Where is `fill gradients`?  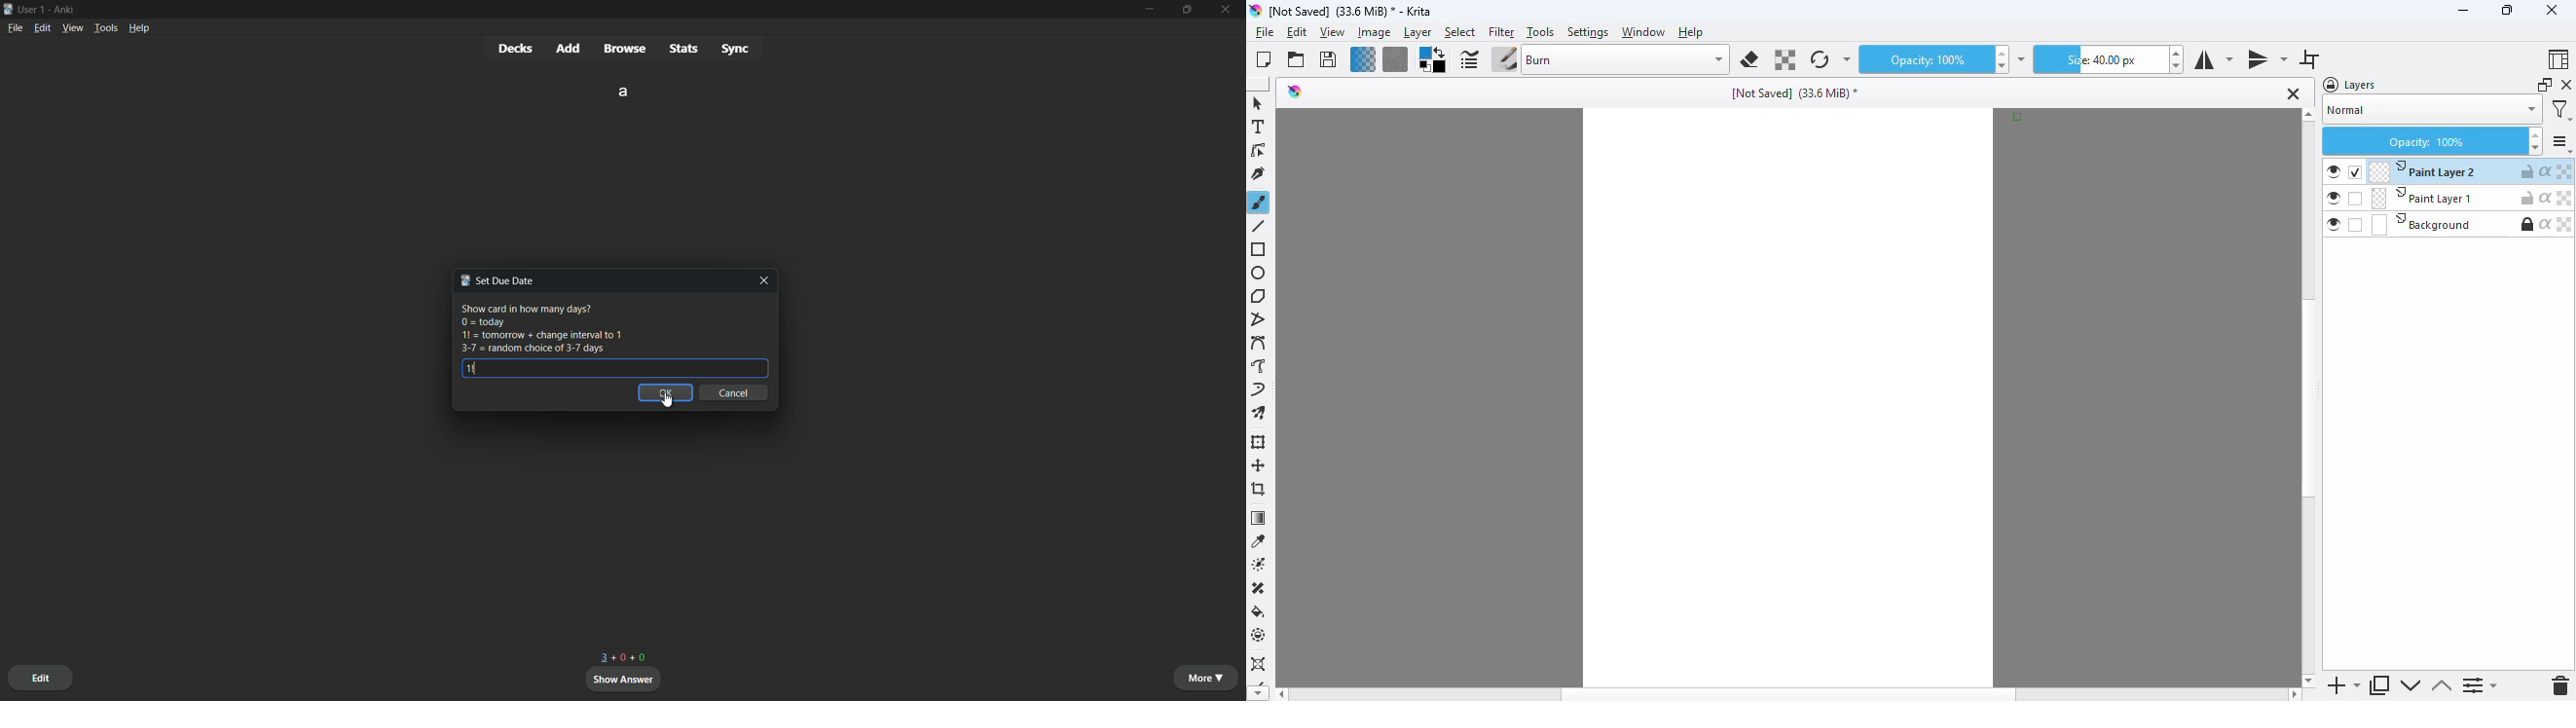
fill gradients is located at coordinates (1363, 59).